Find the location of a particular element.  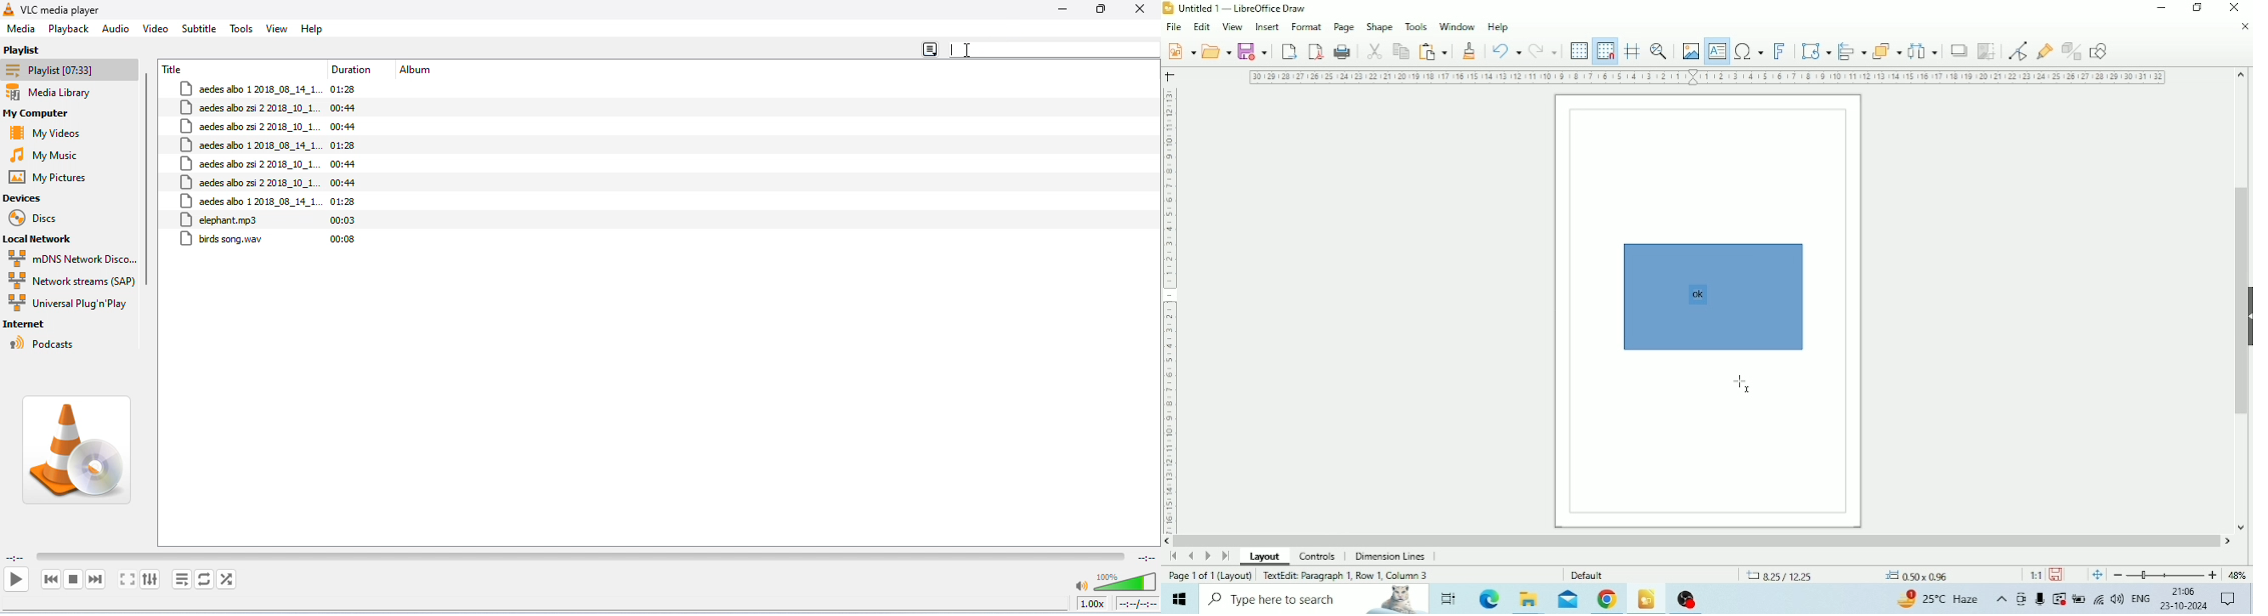

Zoom Out/In is located at coordinates (2163, 575).